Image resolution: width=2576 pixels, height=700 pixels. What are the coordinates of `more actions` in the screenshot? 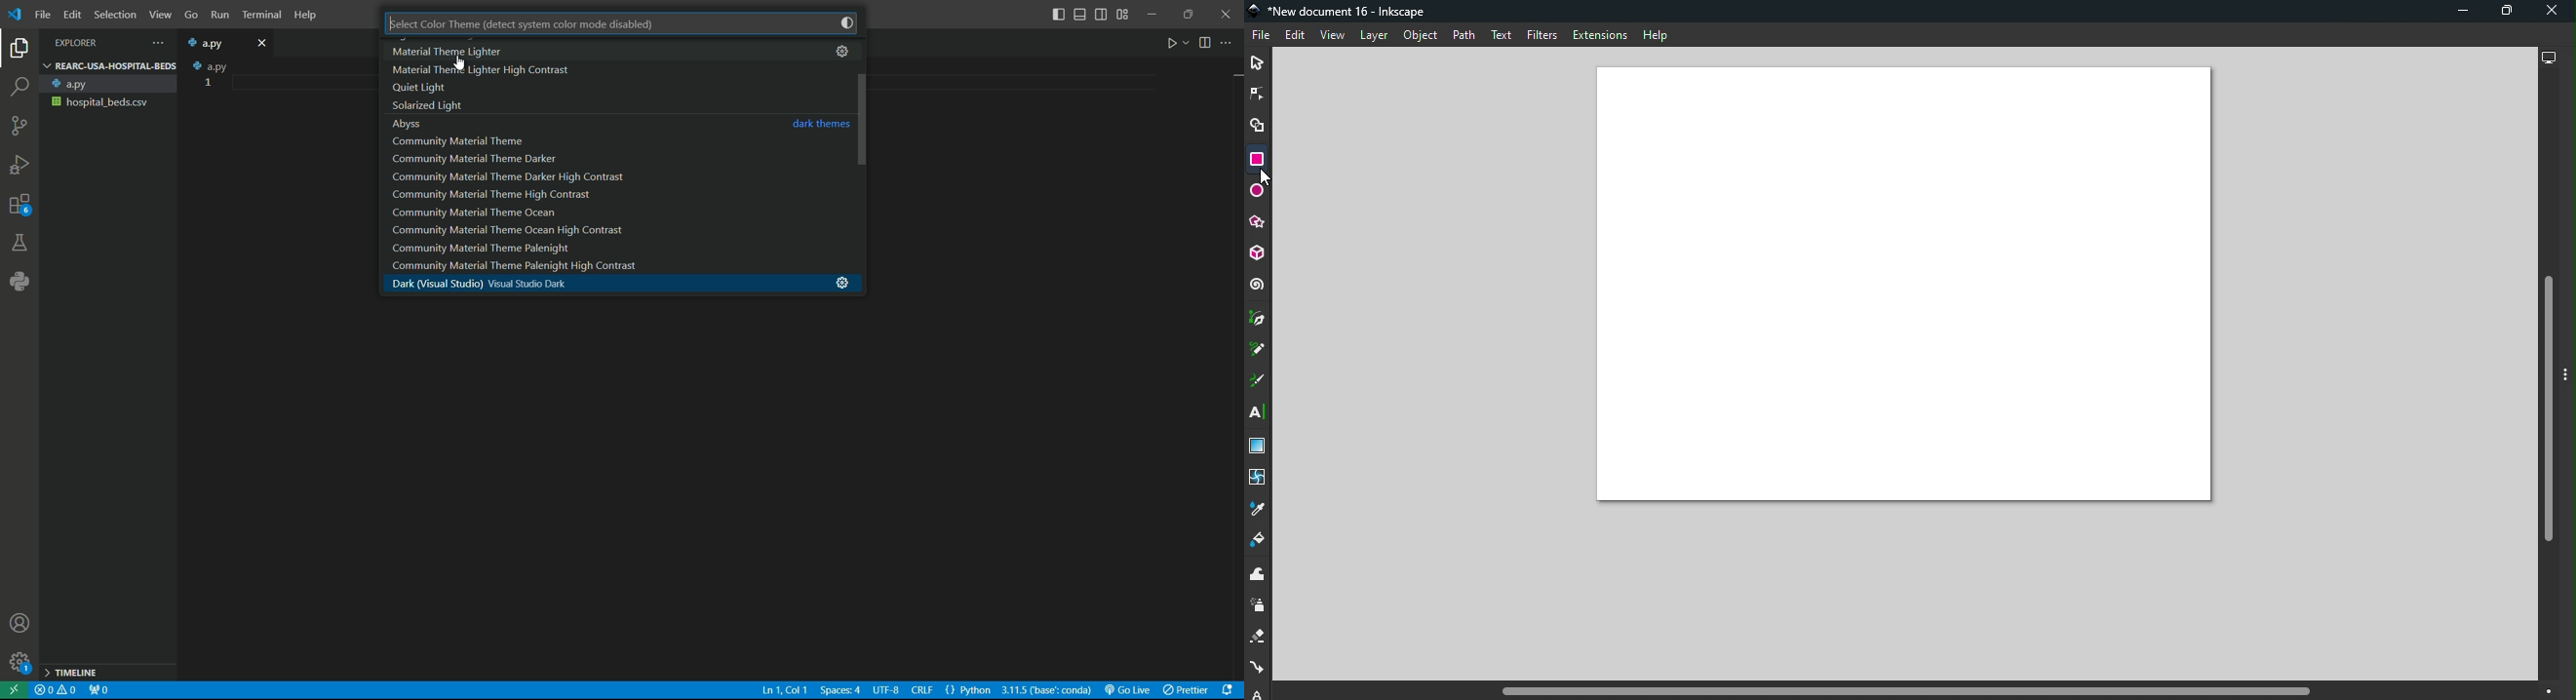 It's located at (155, 43).